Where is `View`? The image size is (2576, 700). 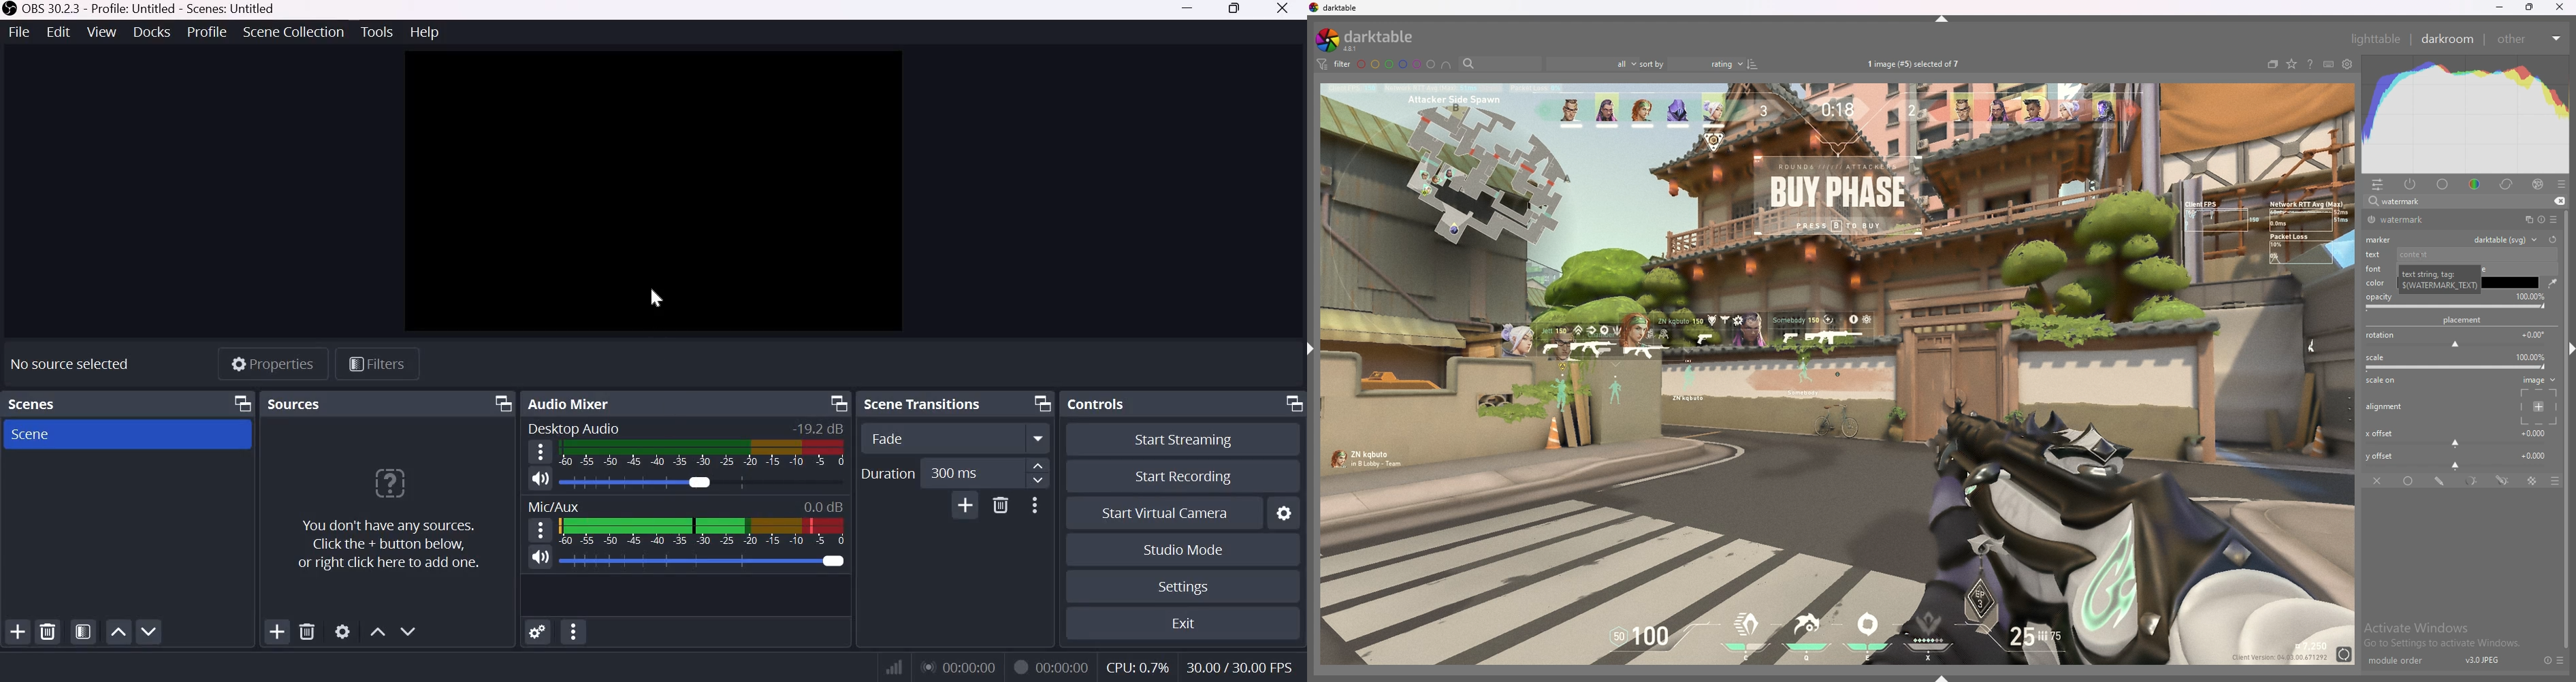
View is located at coordinates (101, 32).